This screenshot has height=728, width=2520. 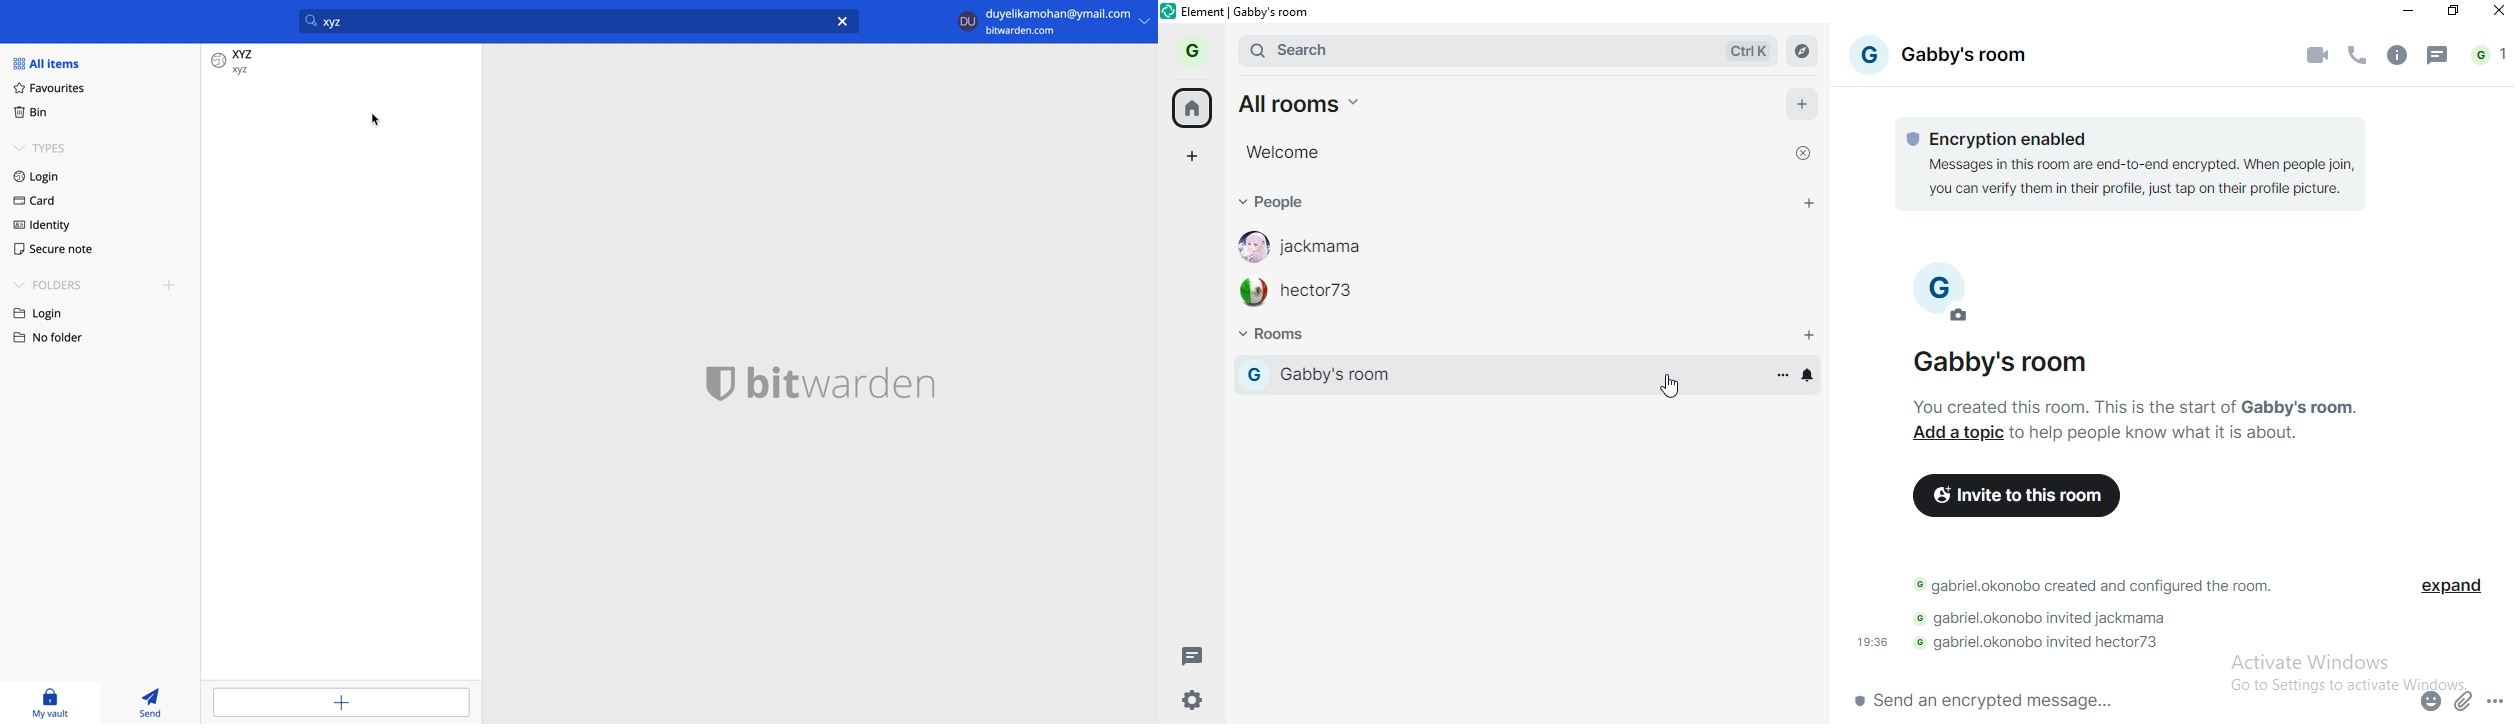 What do you see at coordinates (1316, 248) in the screenshot?
I see `jackmama` at bounding box center [1316, 248].